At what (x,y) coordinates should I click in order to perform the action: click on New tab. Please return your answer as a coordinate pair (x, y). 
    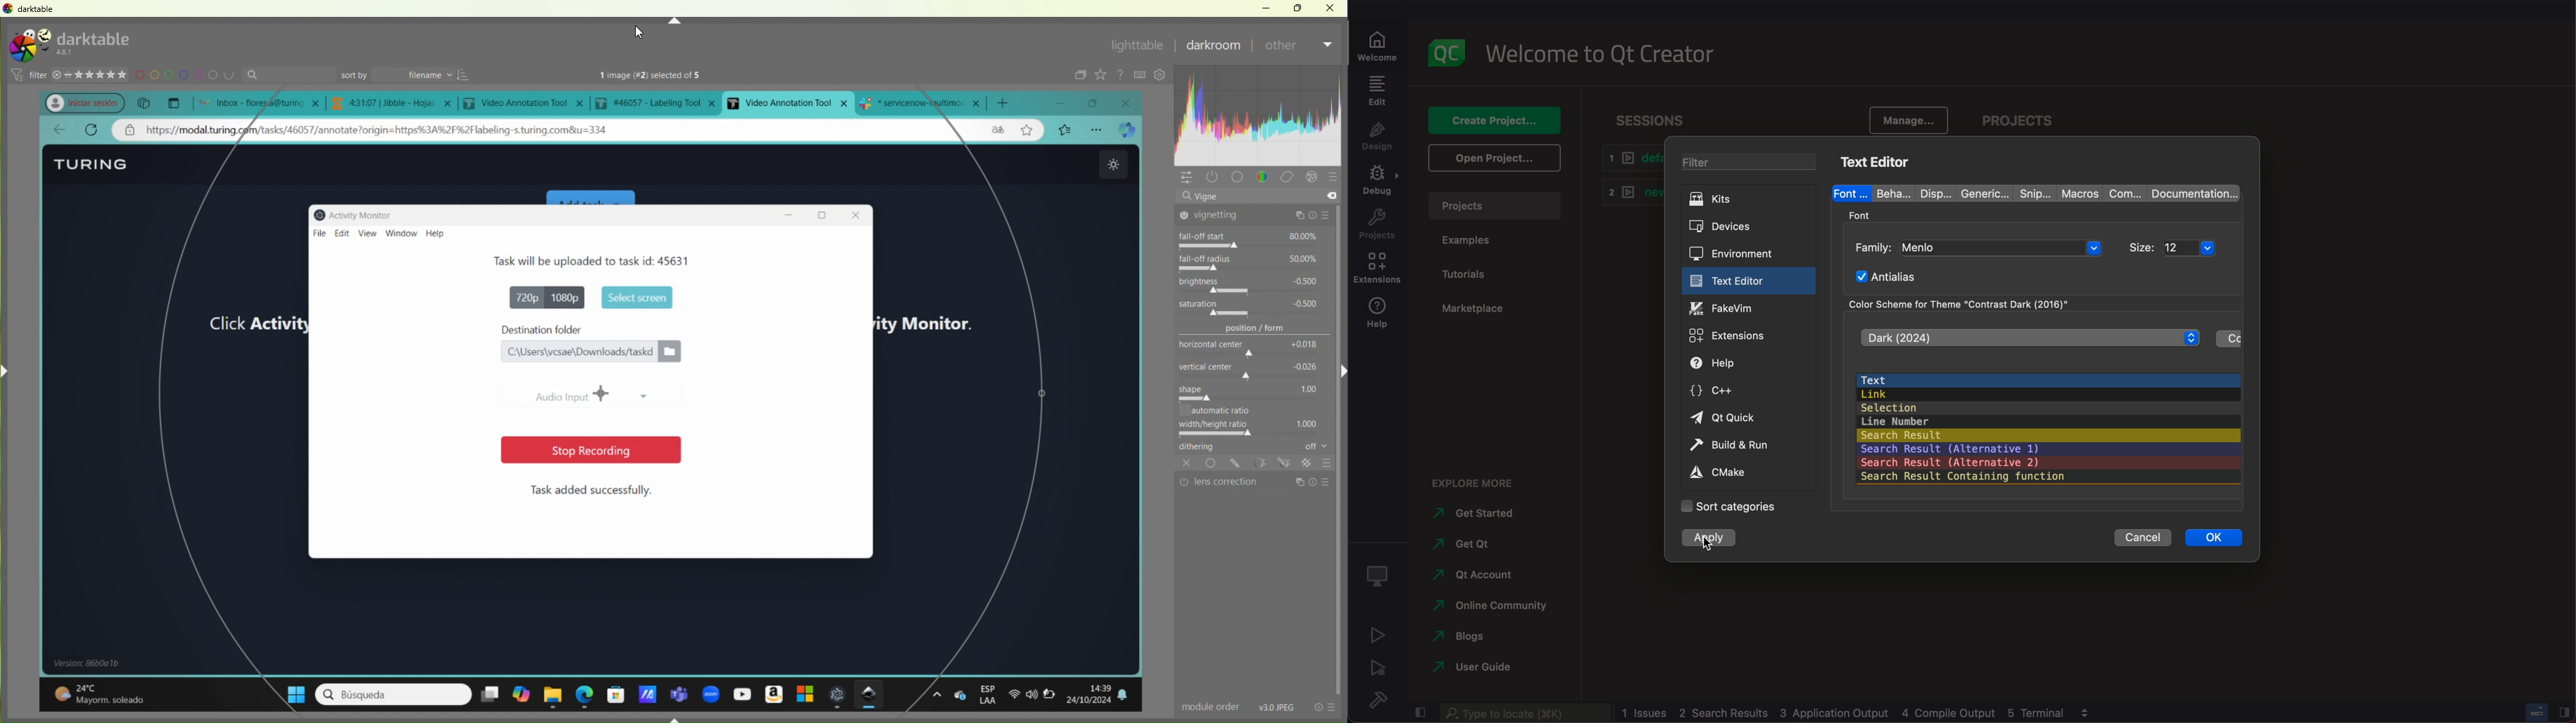
    Looking at the image, I should click on (173, 102).